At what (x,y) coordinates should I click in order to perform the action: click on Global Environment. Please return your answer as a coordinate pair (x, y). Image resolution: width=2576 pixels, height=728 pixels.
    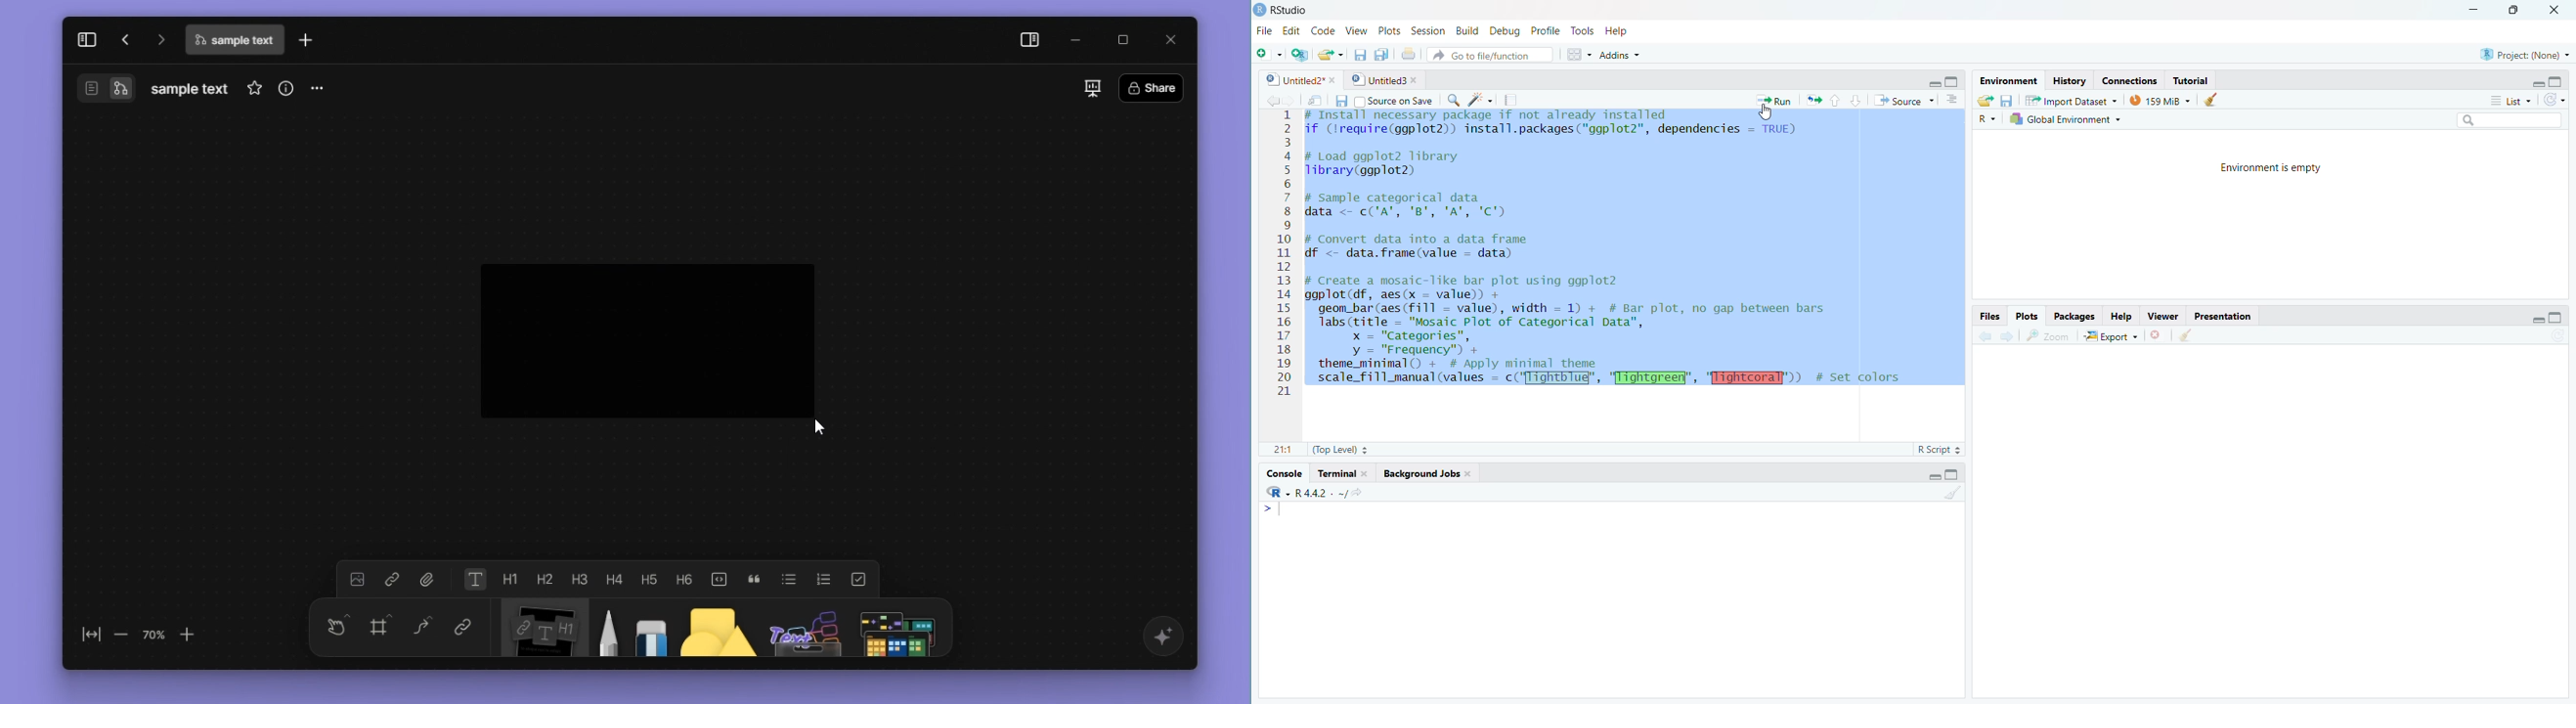
    Looking at the image, I should click on (2065, 119).